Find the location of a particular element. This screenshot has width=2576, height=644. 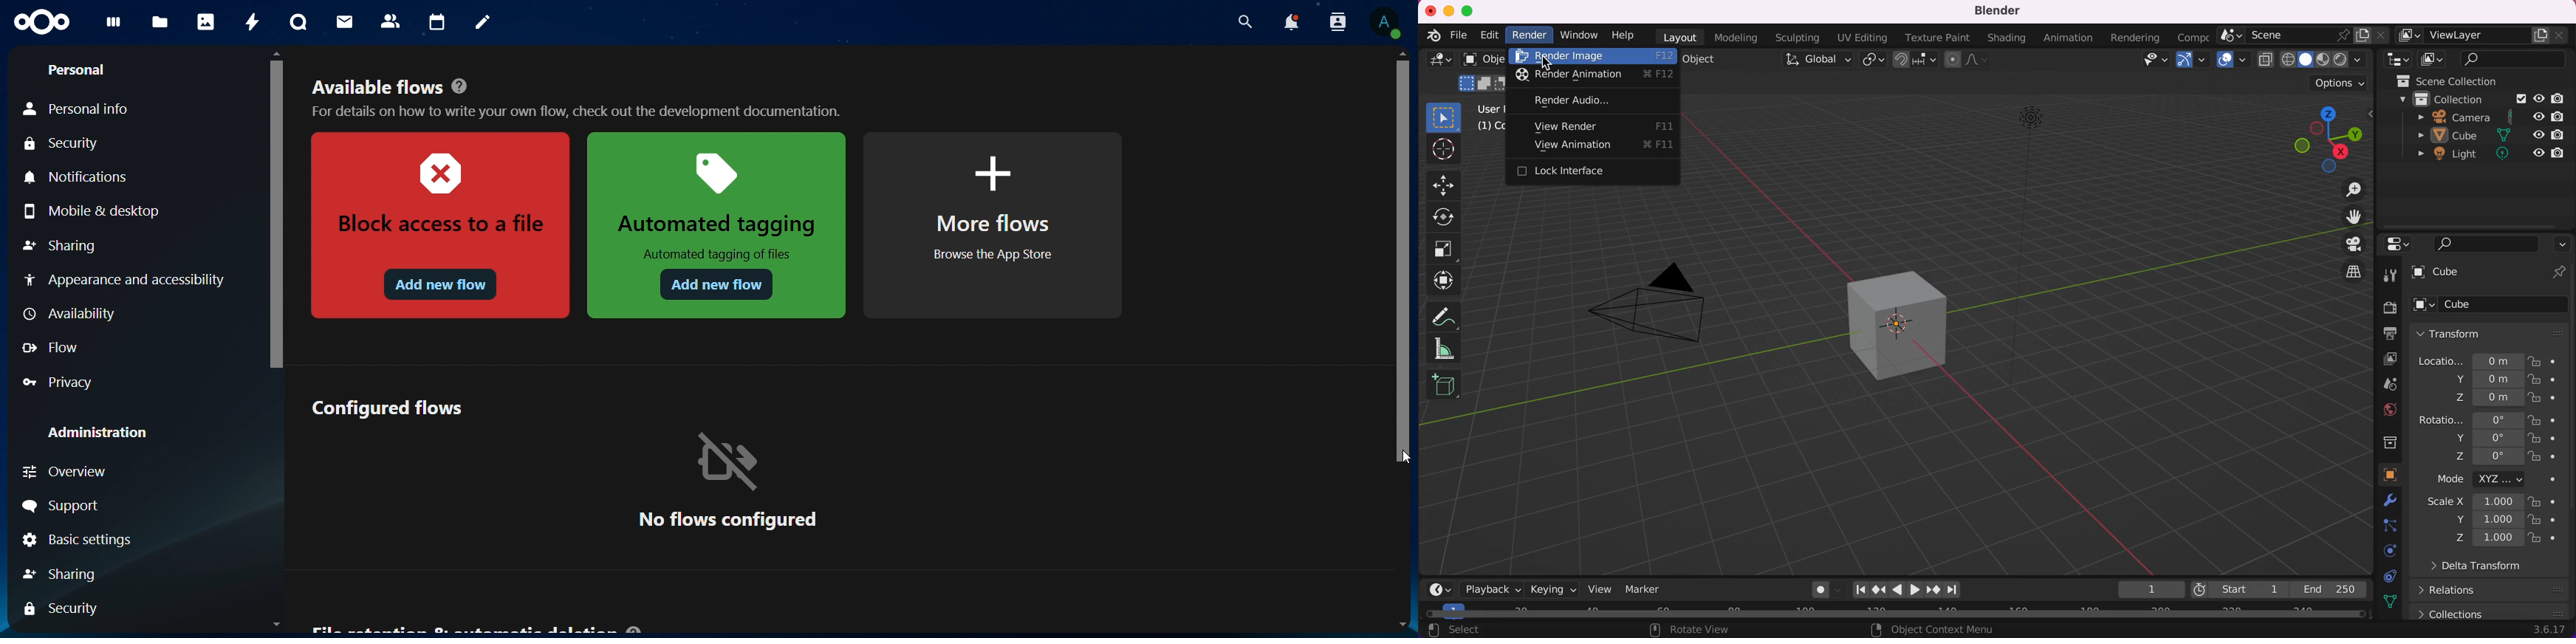

output is located at coordinates (2383, 333).